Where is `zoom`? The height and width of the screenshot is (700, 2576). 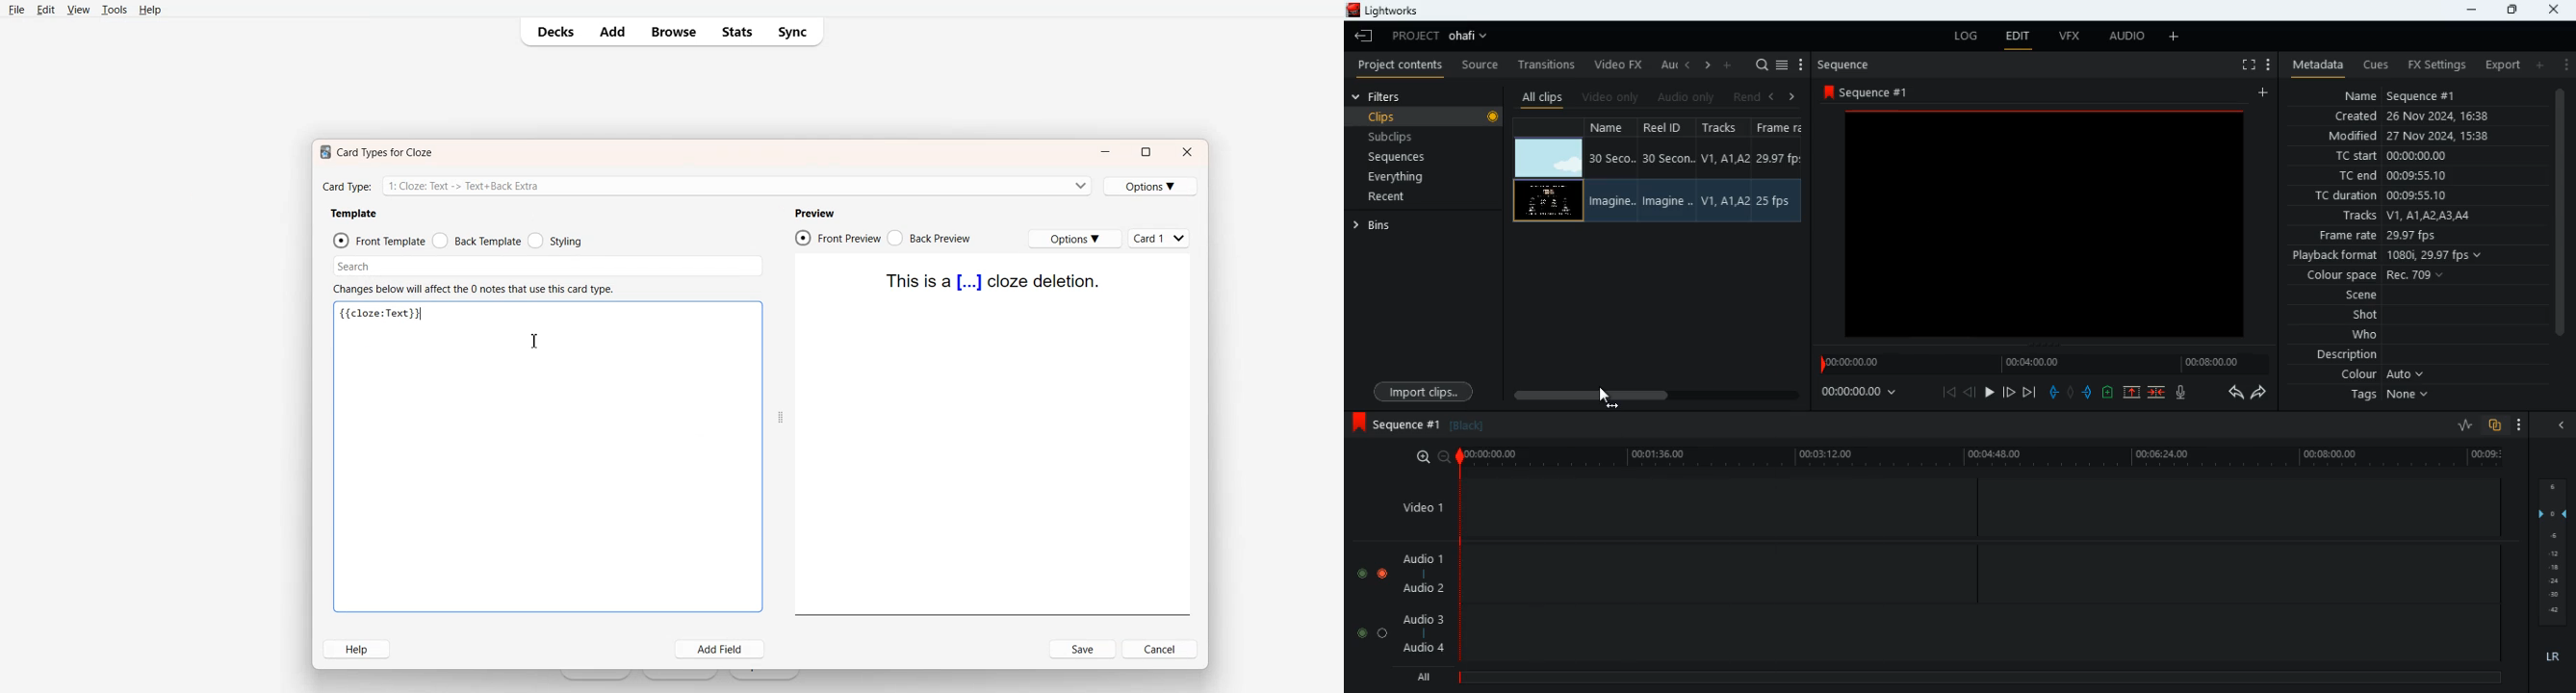
zoom is located at coordinates (1426, 456).